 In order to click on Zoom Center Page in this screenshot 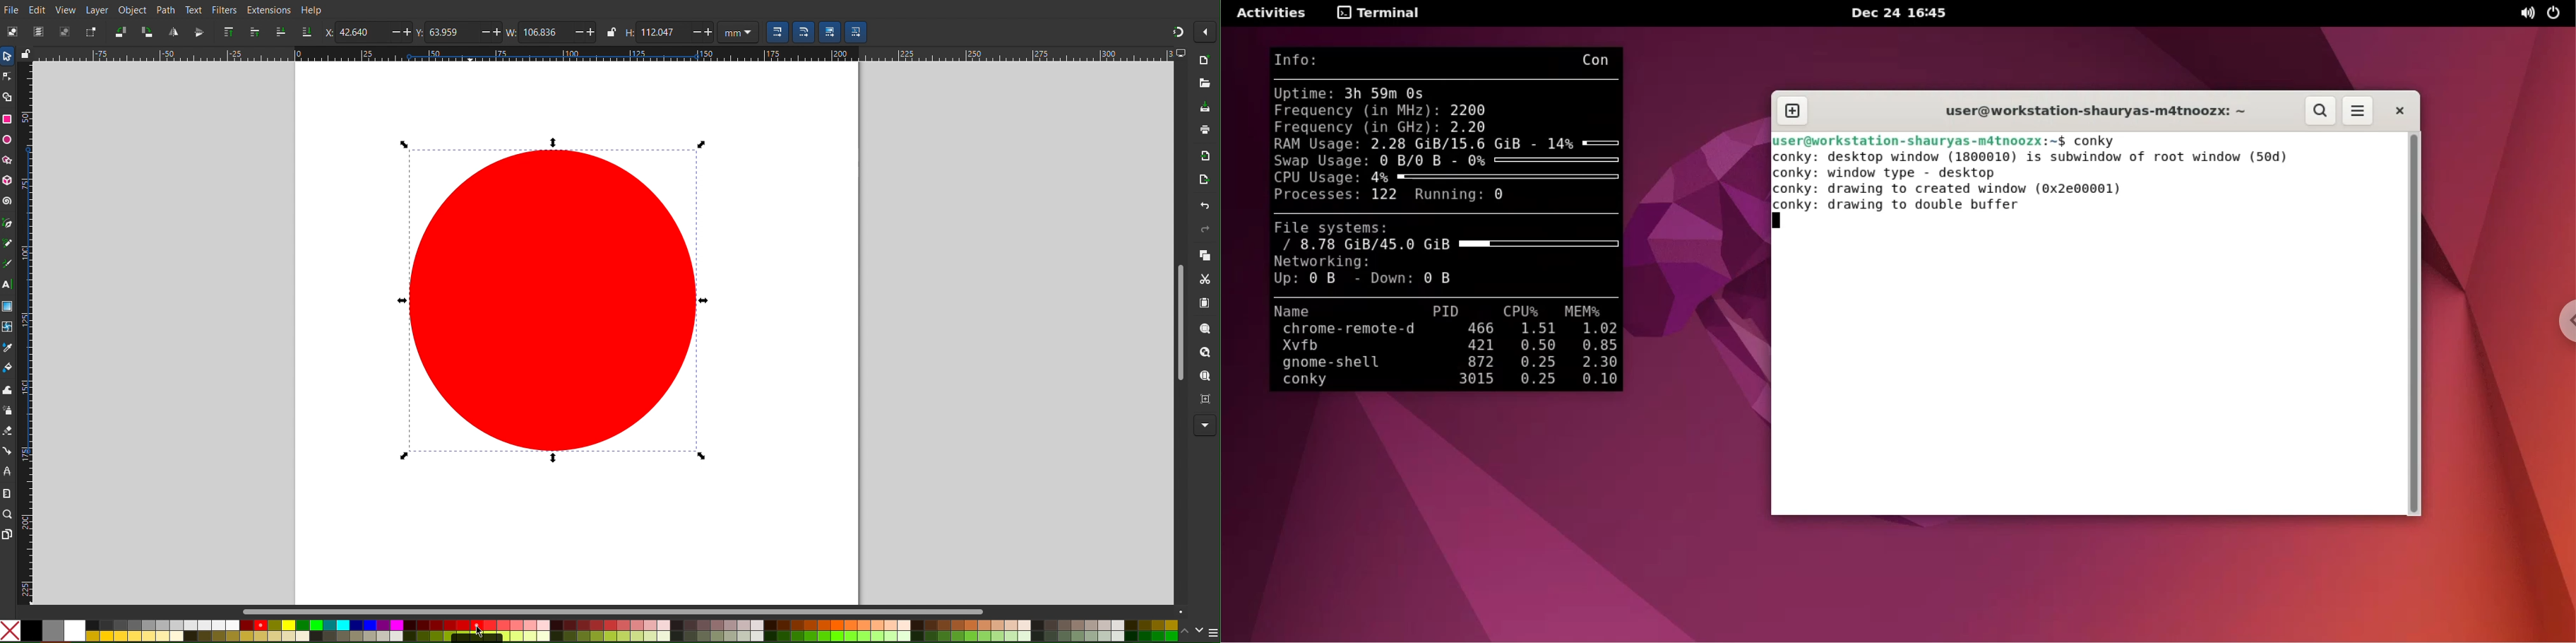, I will do `click(1205, 401)`.